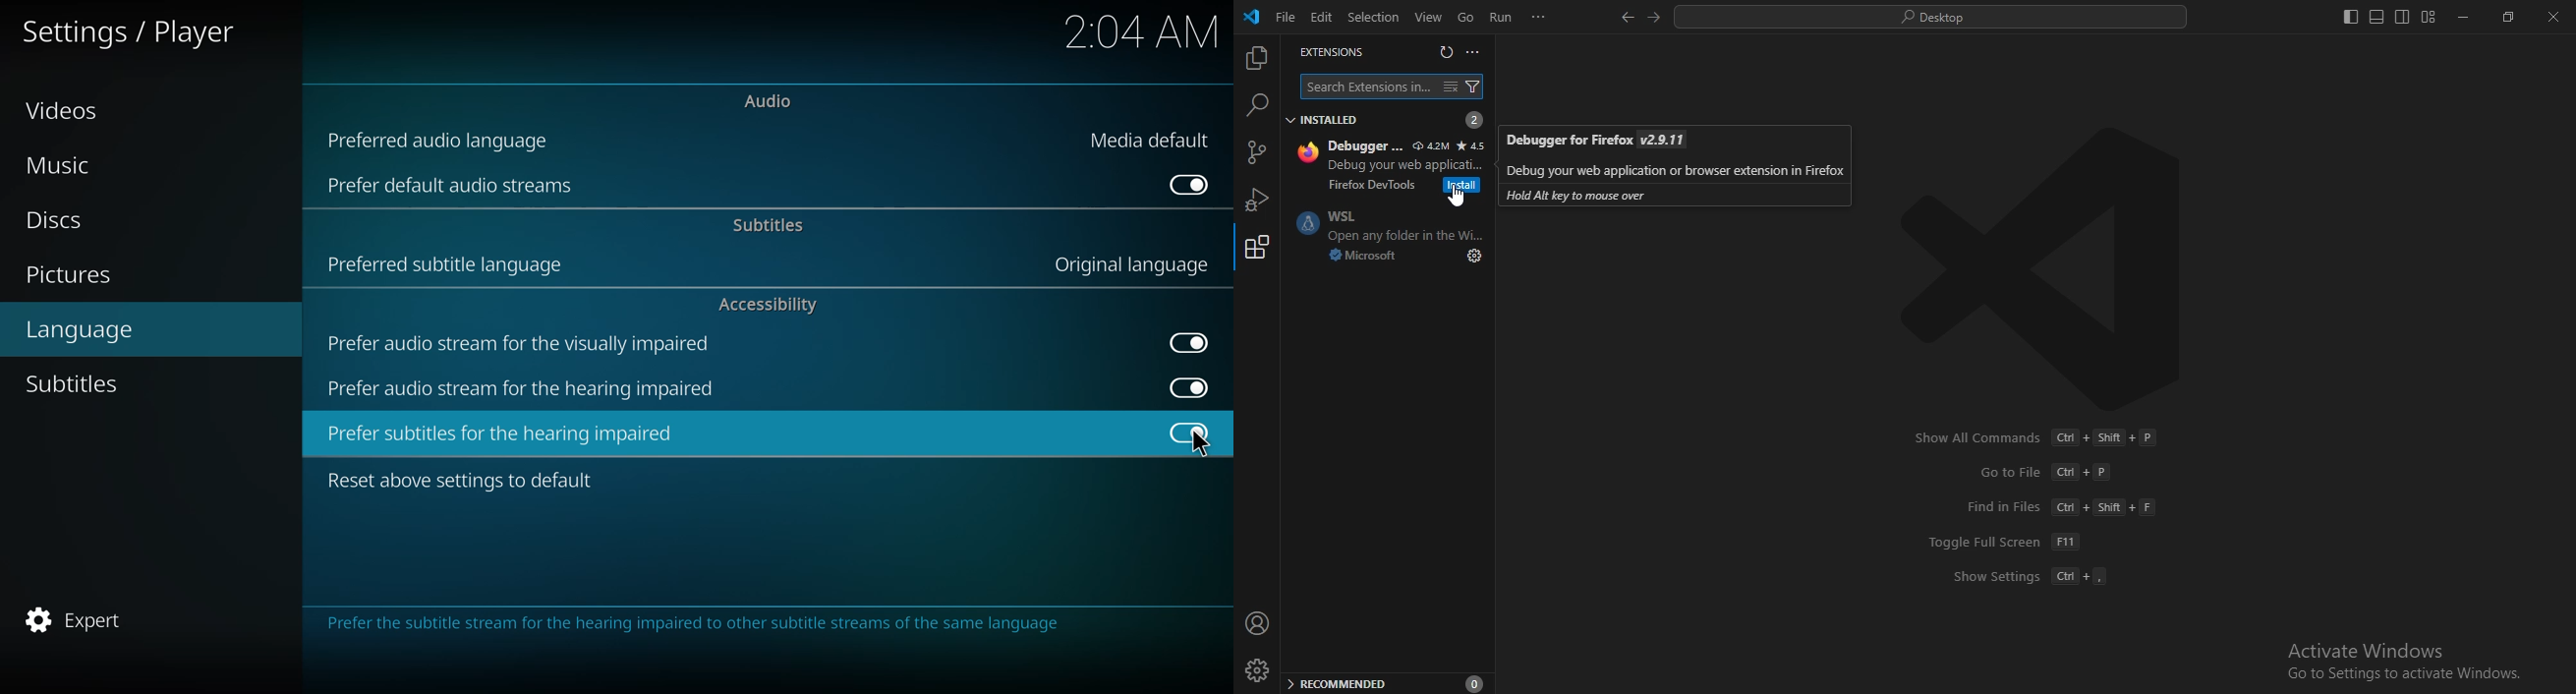 The width and height of the screenshot is (2576, 700). Describe the element at coordinates (1187, 343) in the screenshot. I see `enabled` at that location.